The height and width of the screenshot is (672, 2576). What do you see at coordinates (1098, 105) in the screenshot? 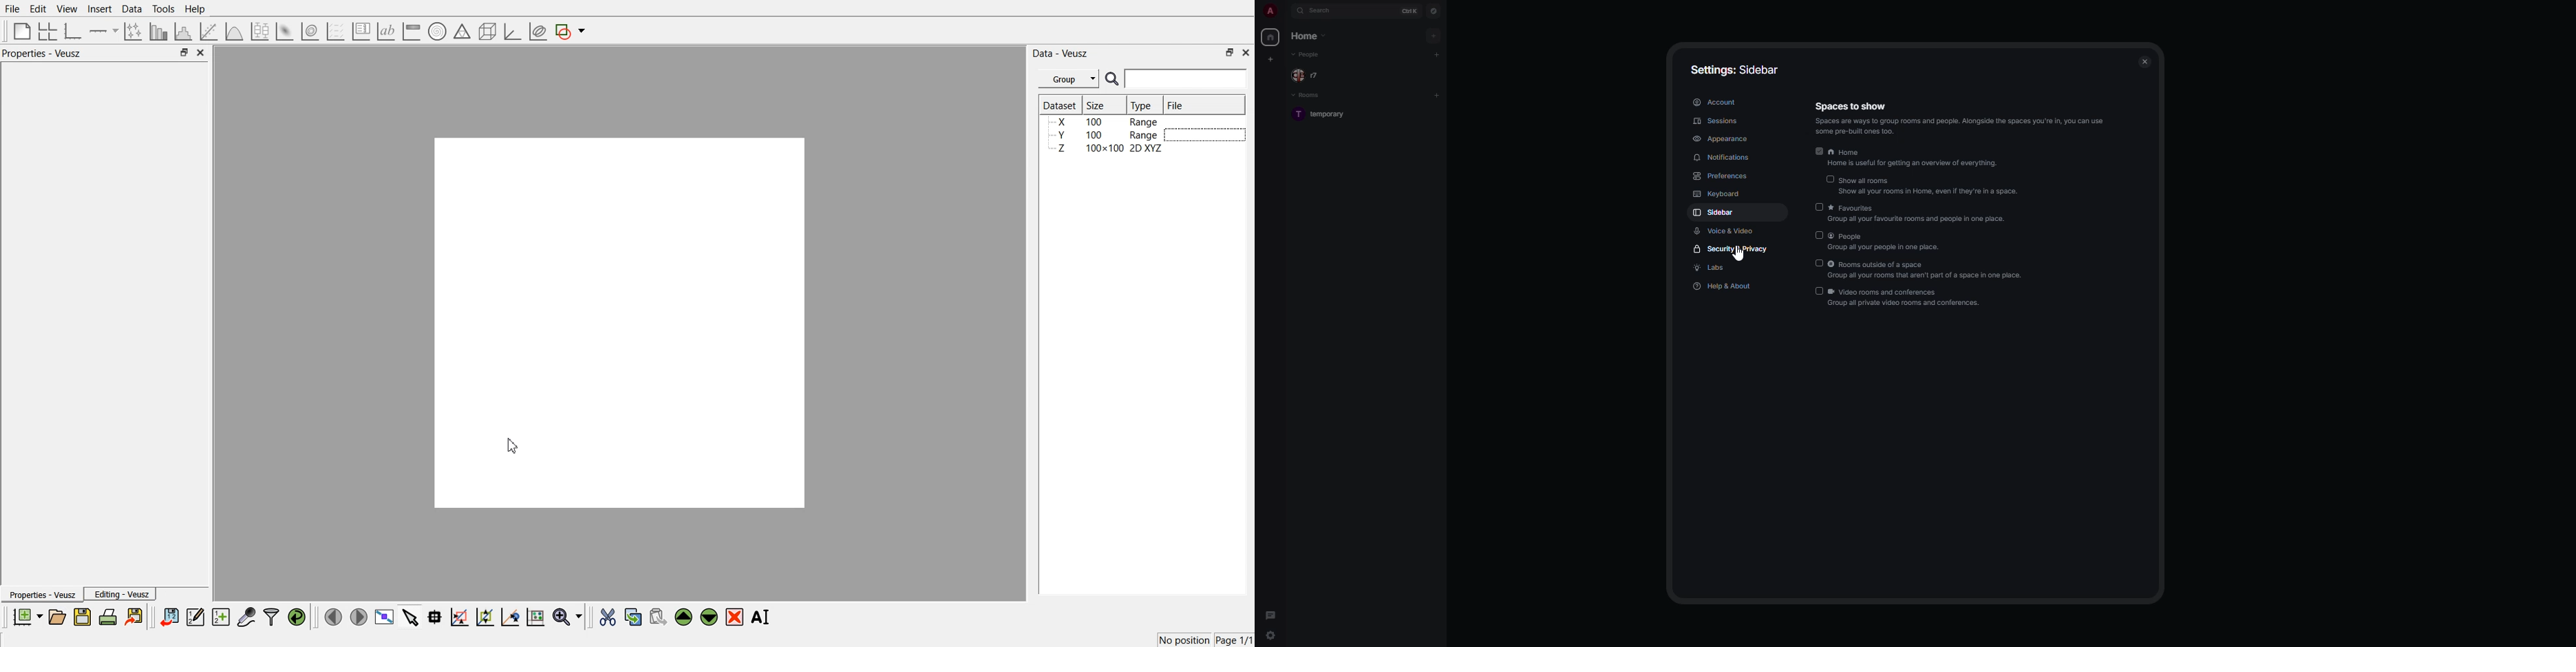
I see `Size` at bounding box center [1098, 105].